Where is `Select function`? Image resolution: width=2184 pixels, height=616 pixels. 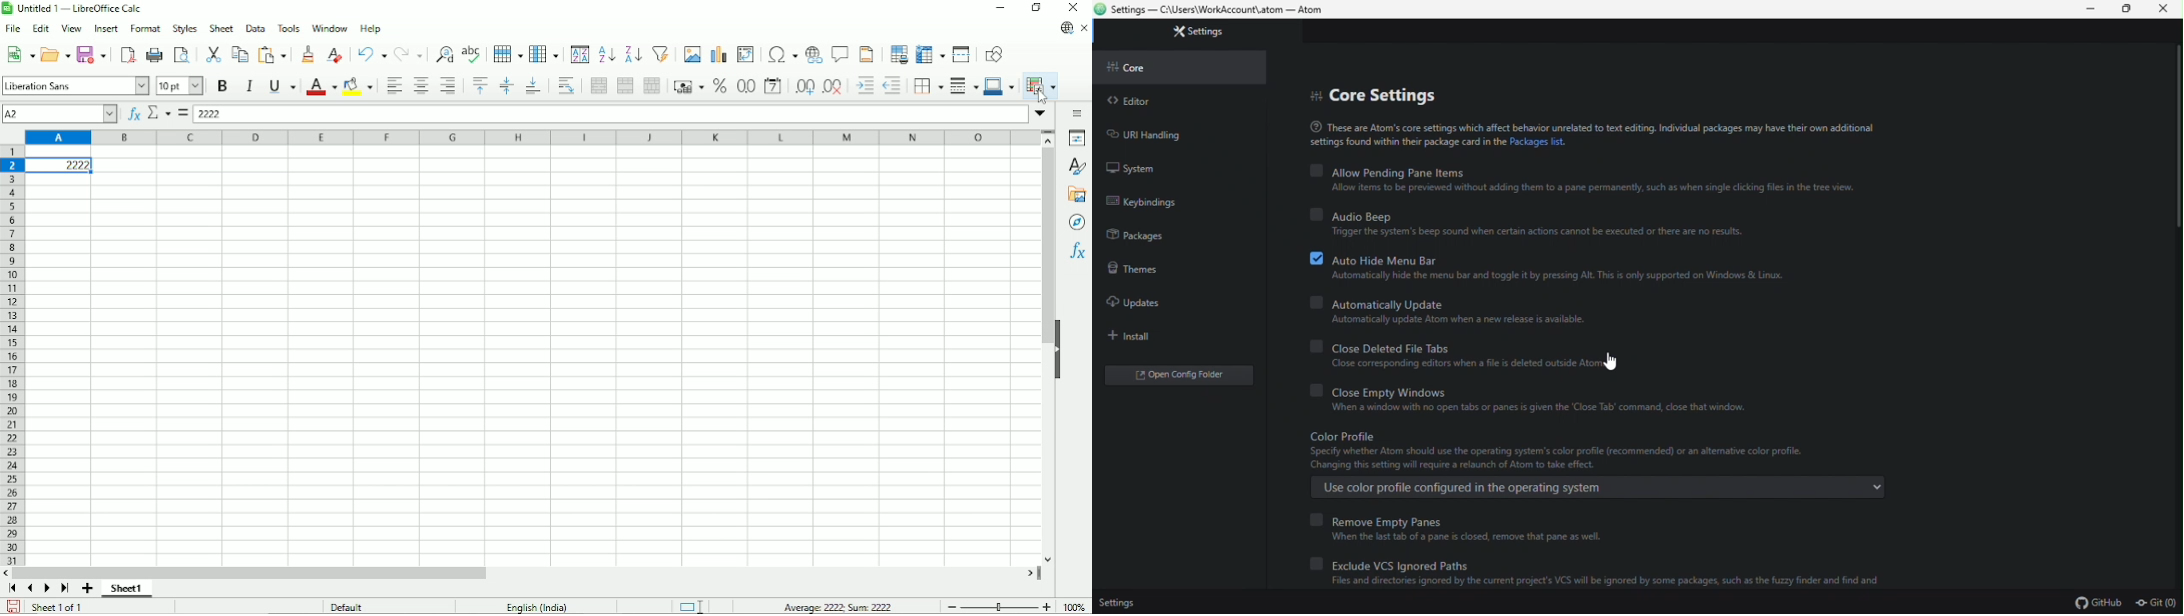
Select function is located at coordinates (159, 112).